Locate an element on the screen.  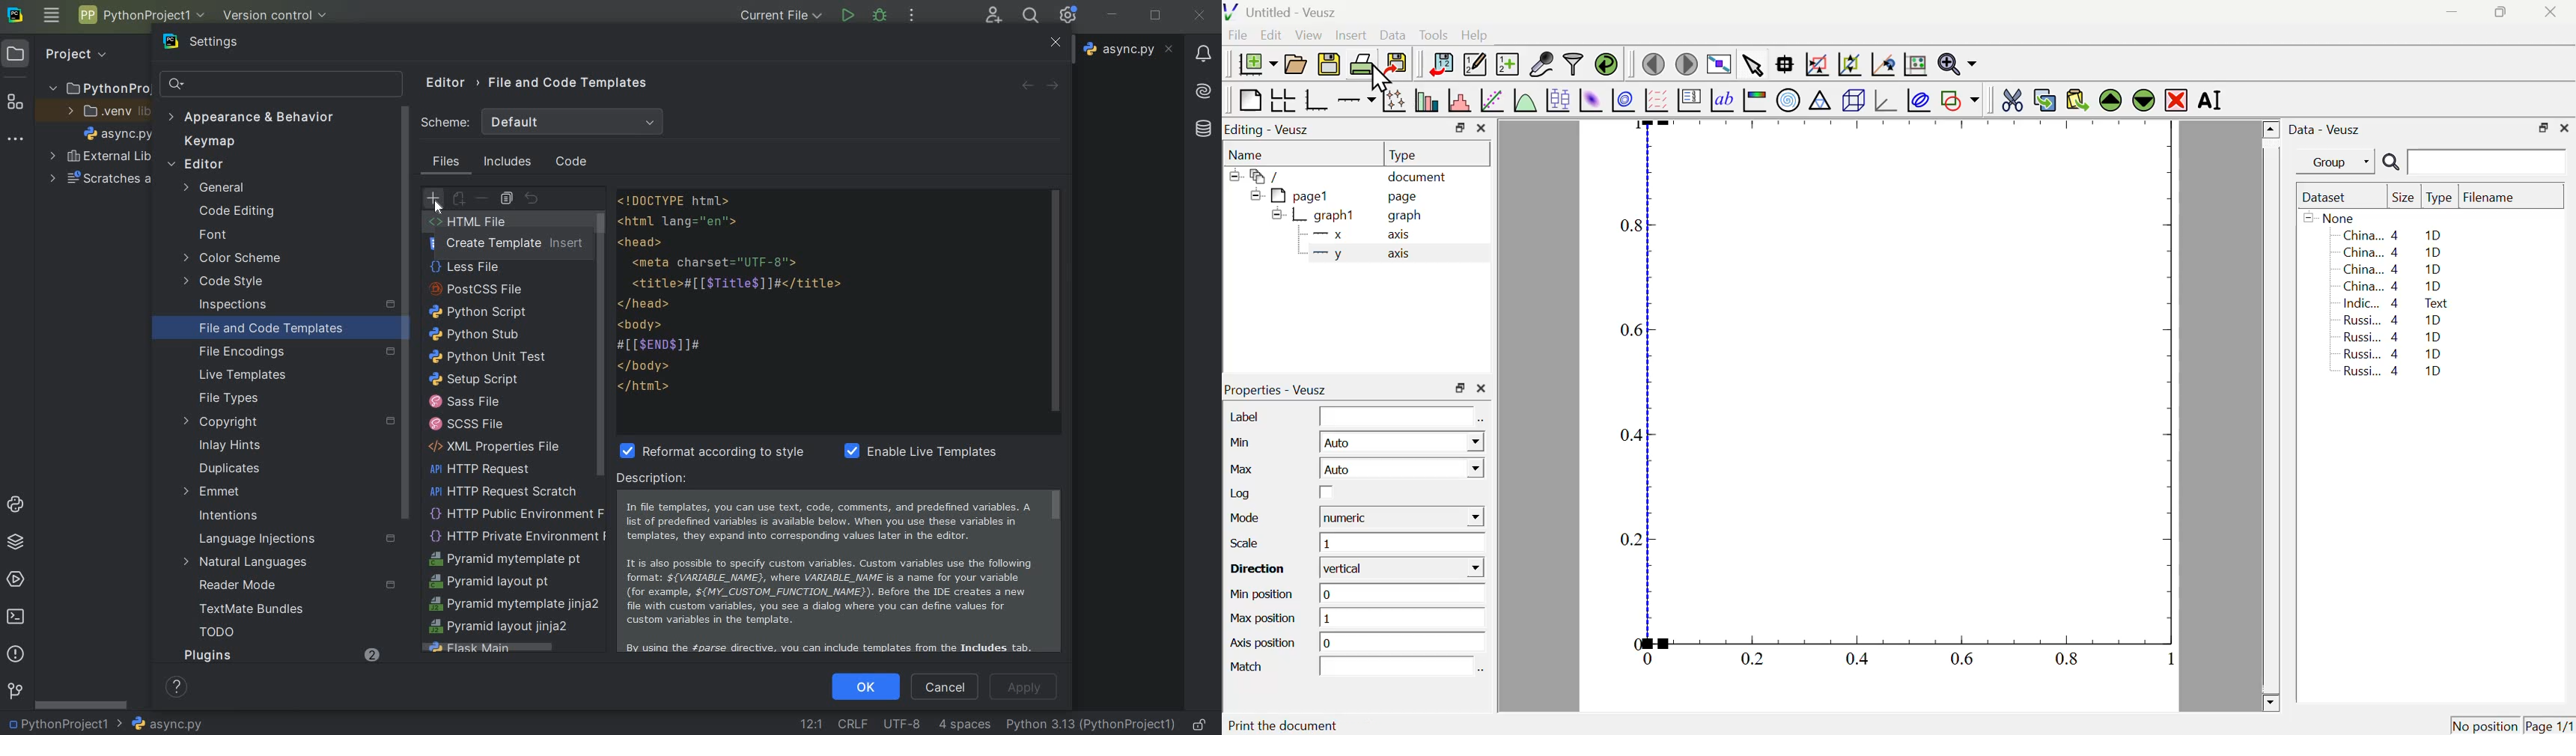
Print Document is located at coordinates (1361, 63).